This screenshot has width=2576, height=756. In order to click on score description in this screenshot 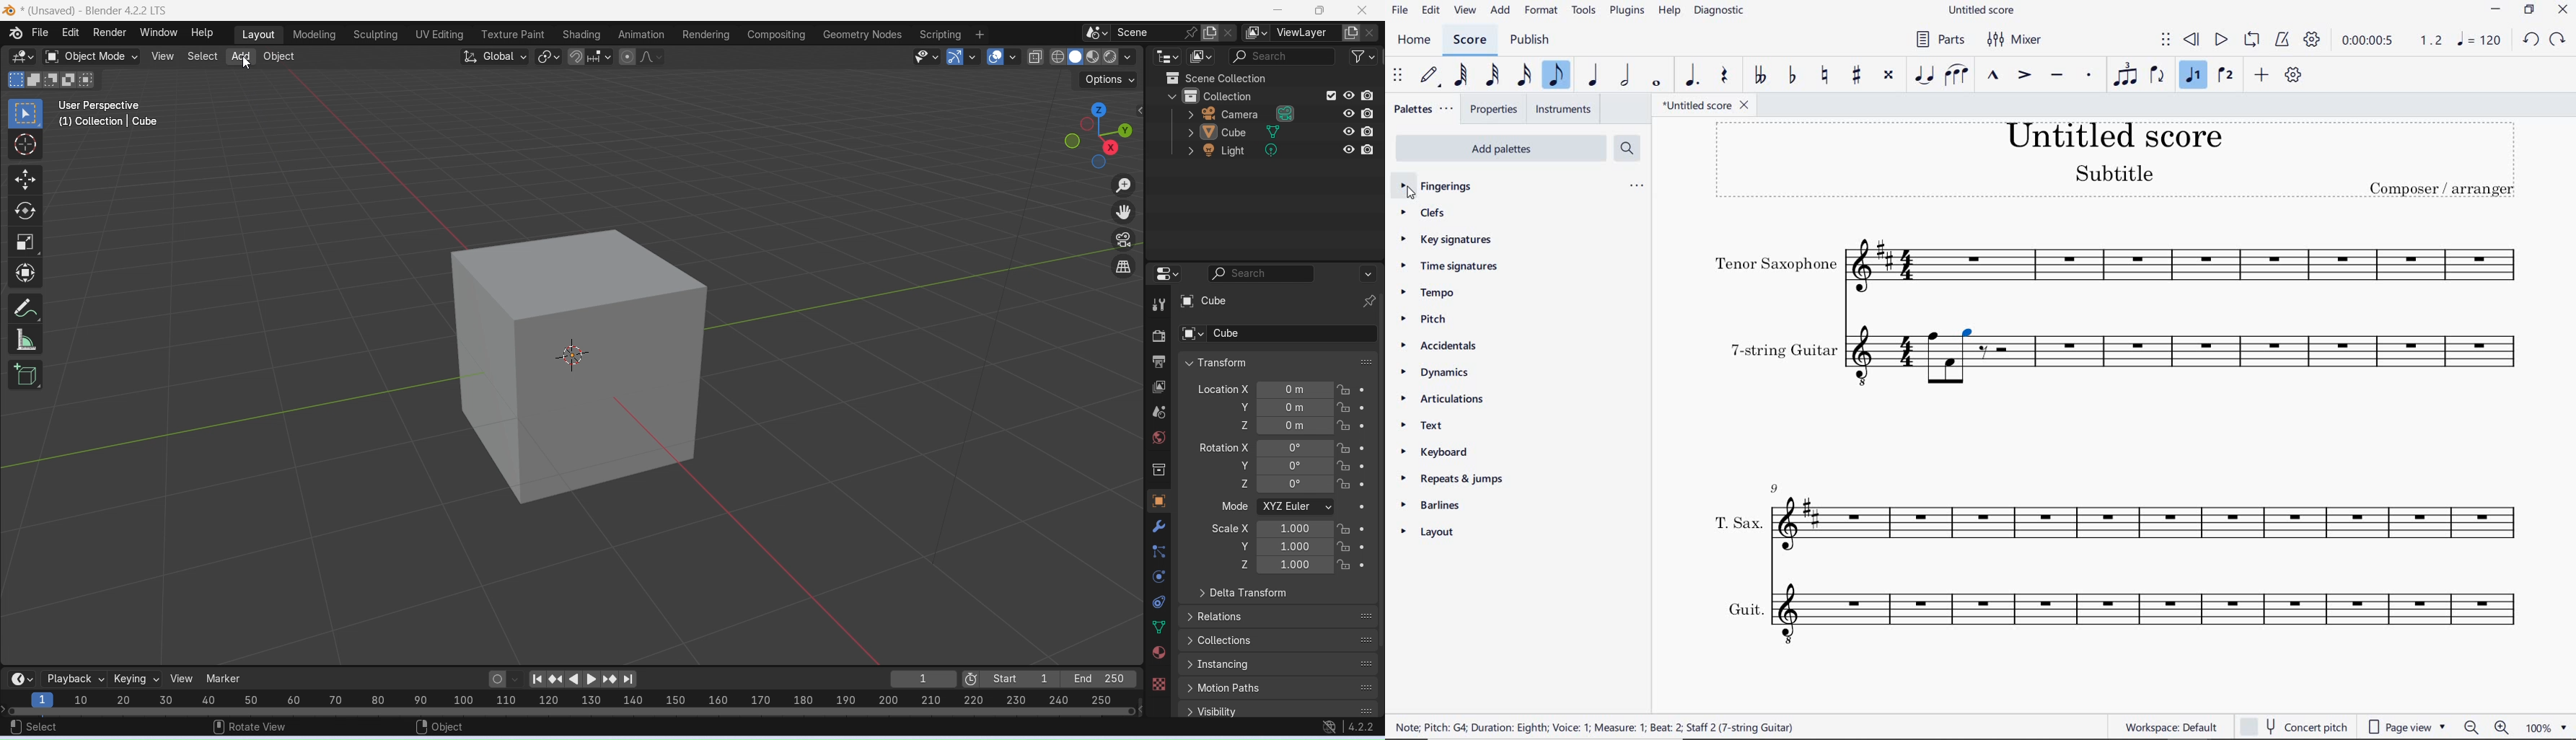, I will do `click(1599, 727)`.